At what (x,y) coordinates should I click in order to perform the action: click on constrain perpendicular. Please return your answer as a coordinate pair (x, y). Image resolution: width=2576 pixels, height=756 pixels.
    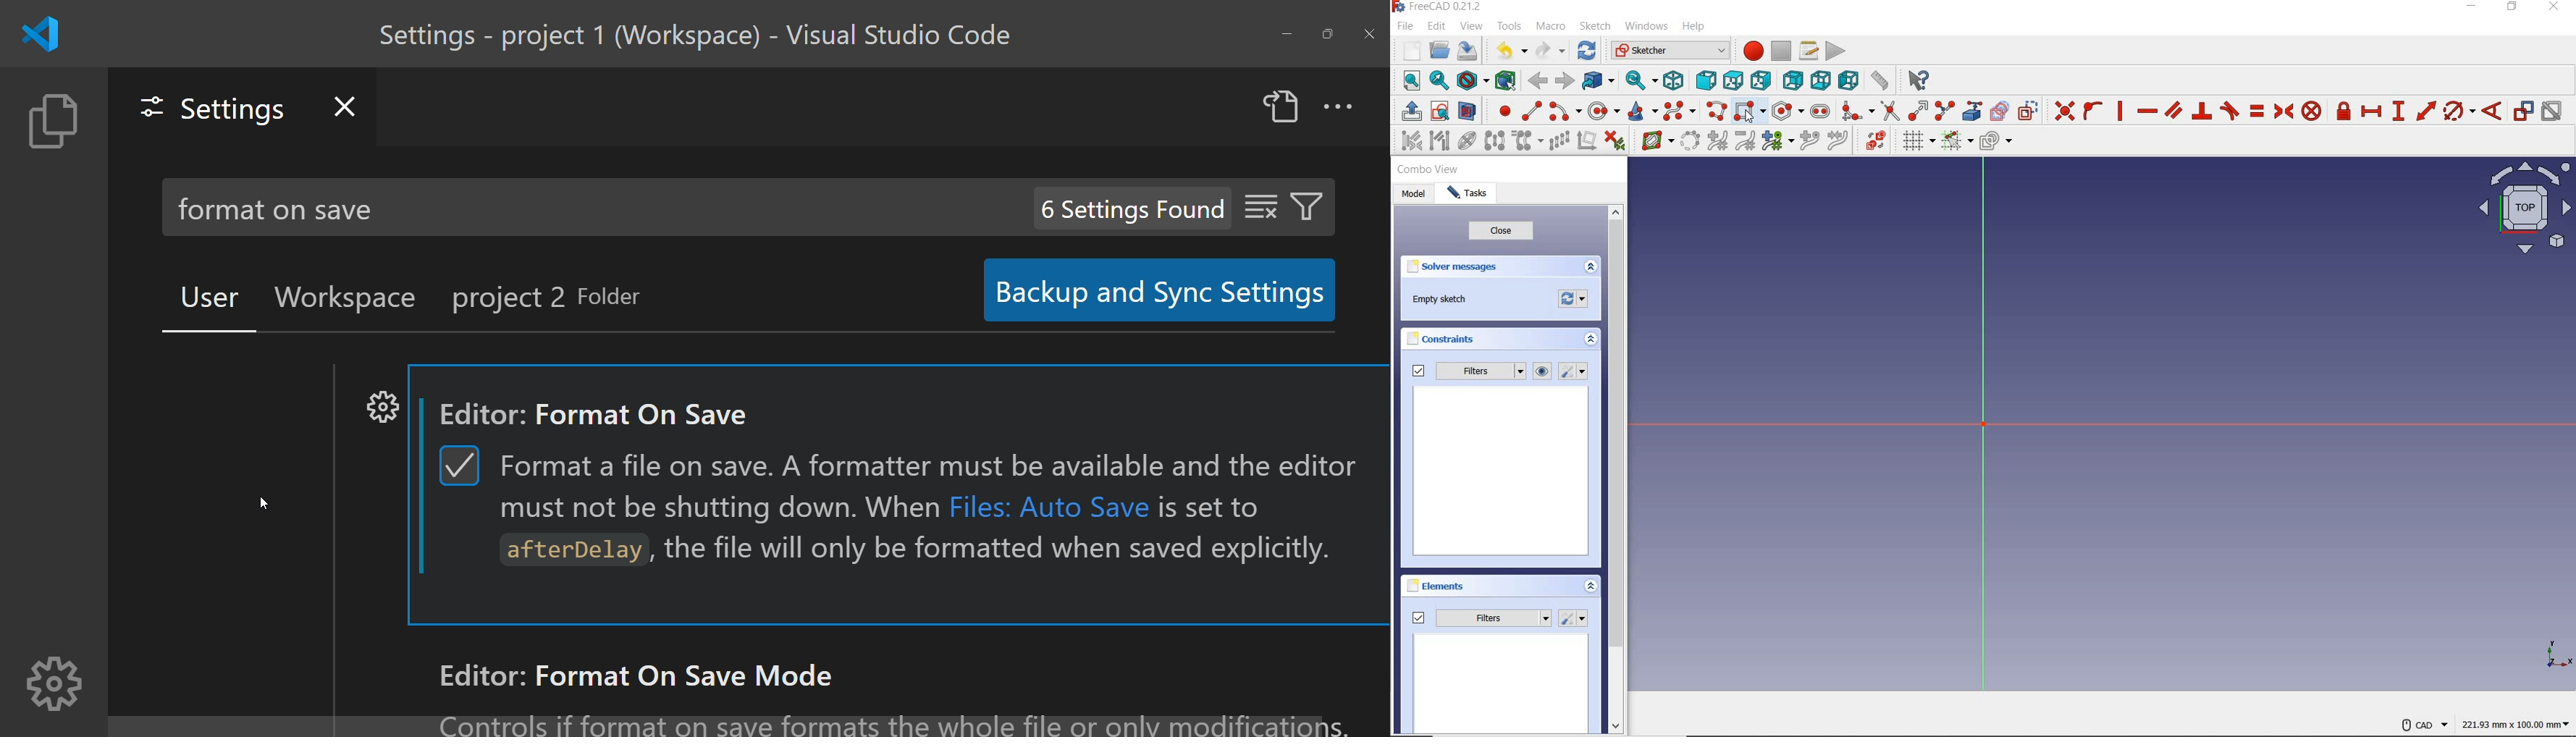
    Looking at the image, I should click on (2202, 111).